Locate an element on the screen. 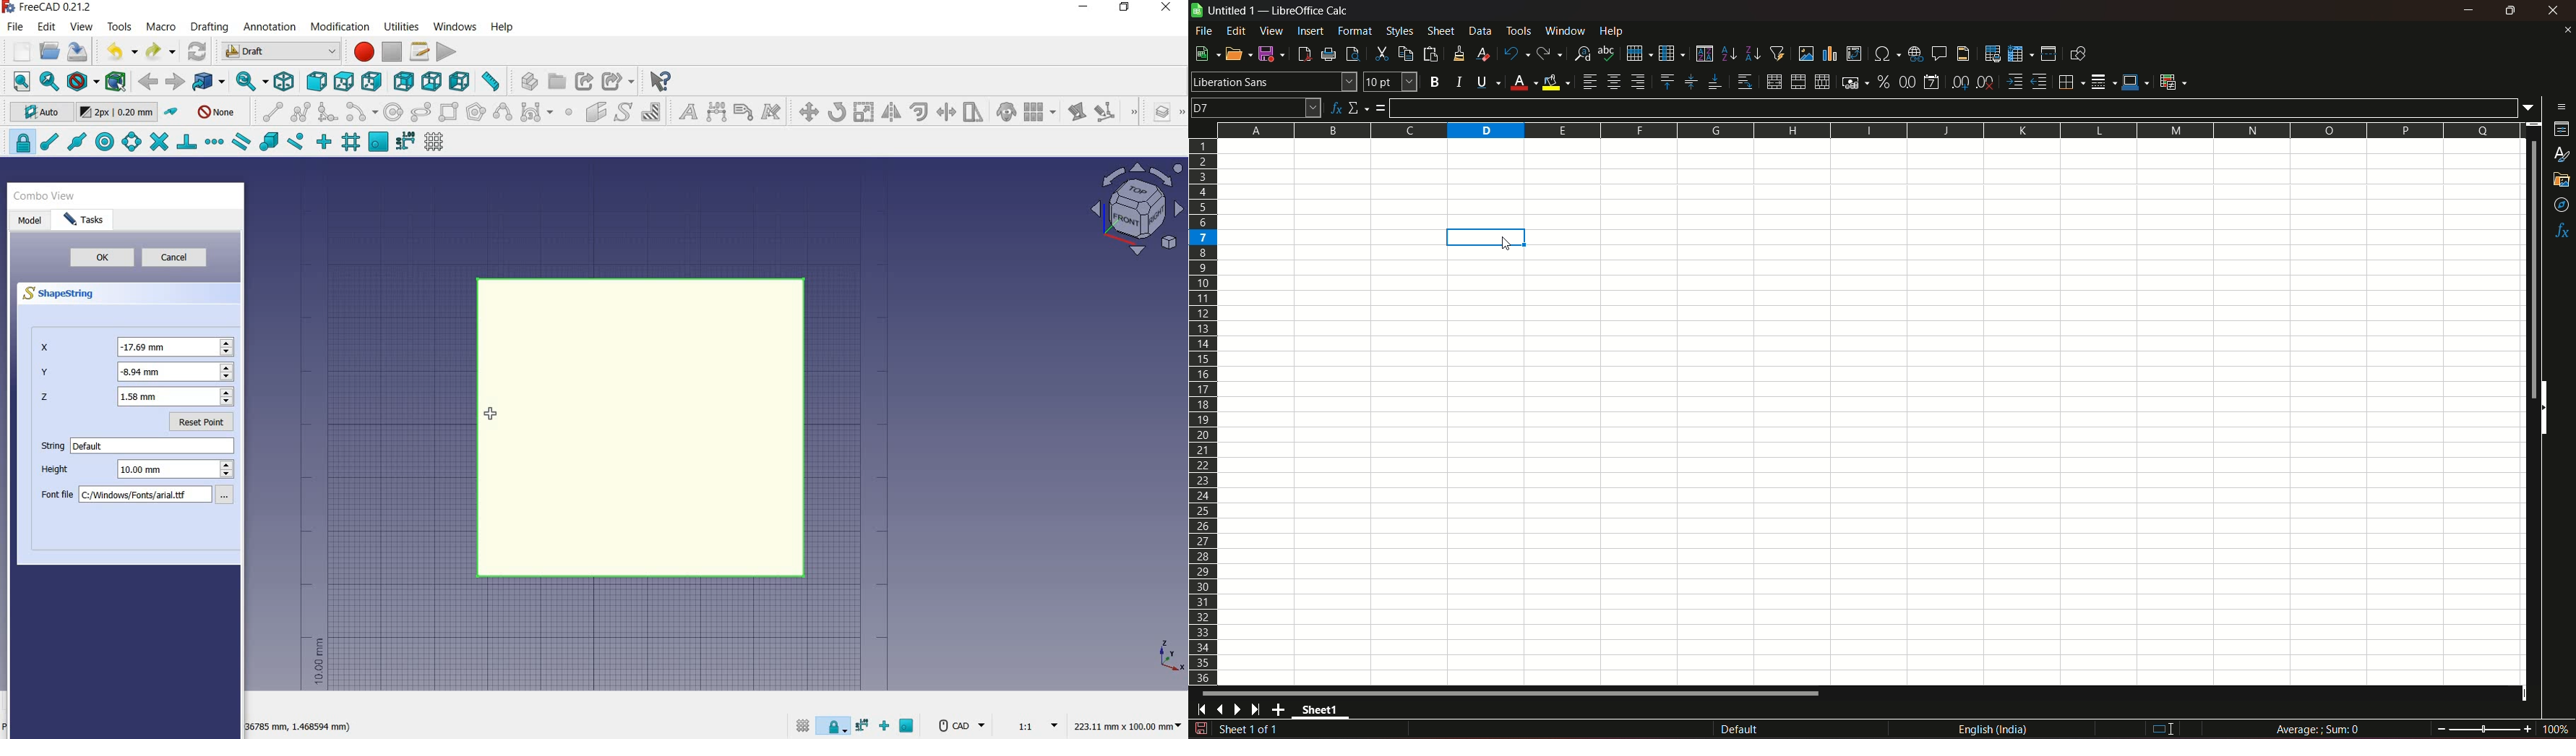  mirror is located at coordinates (890, 113).